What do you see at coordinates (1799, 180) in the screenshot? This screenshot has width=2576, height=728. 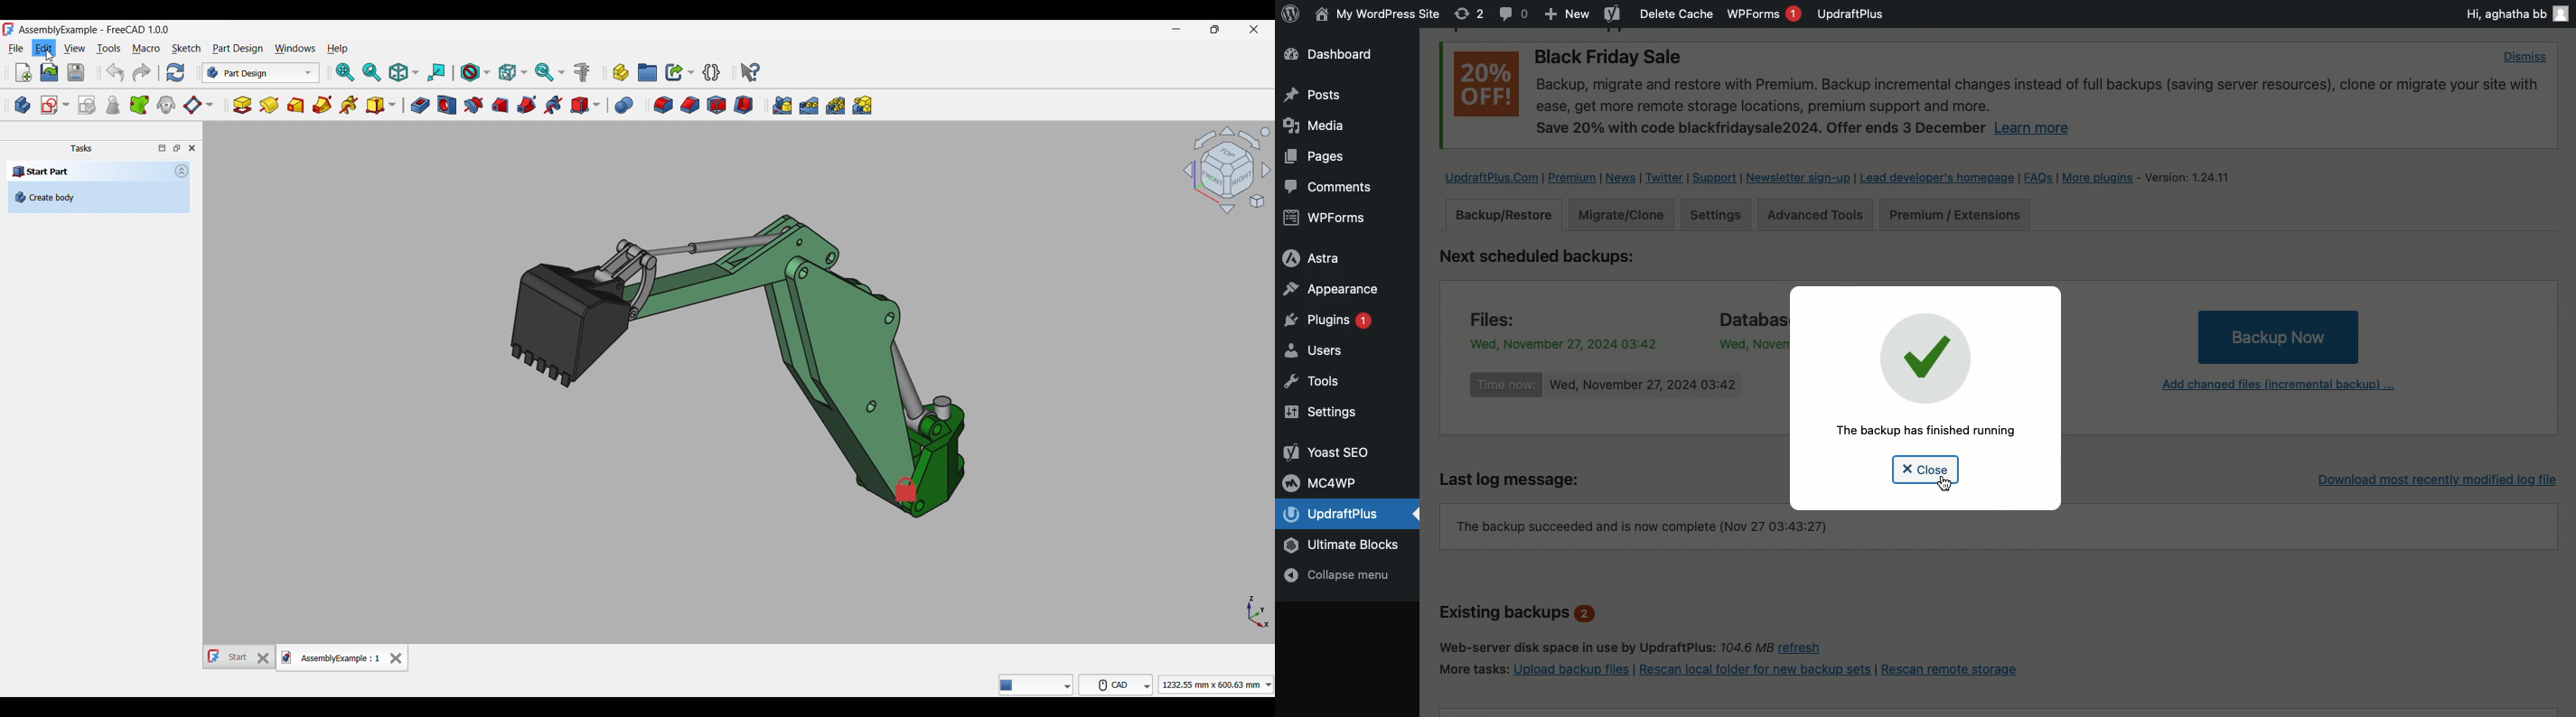 I see `Newsletter sign up` at bounding box center [1799, 180].